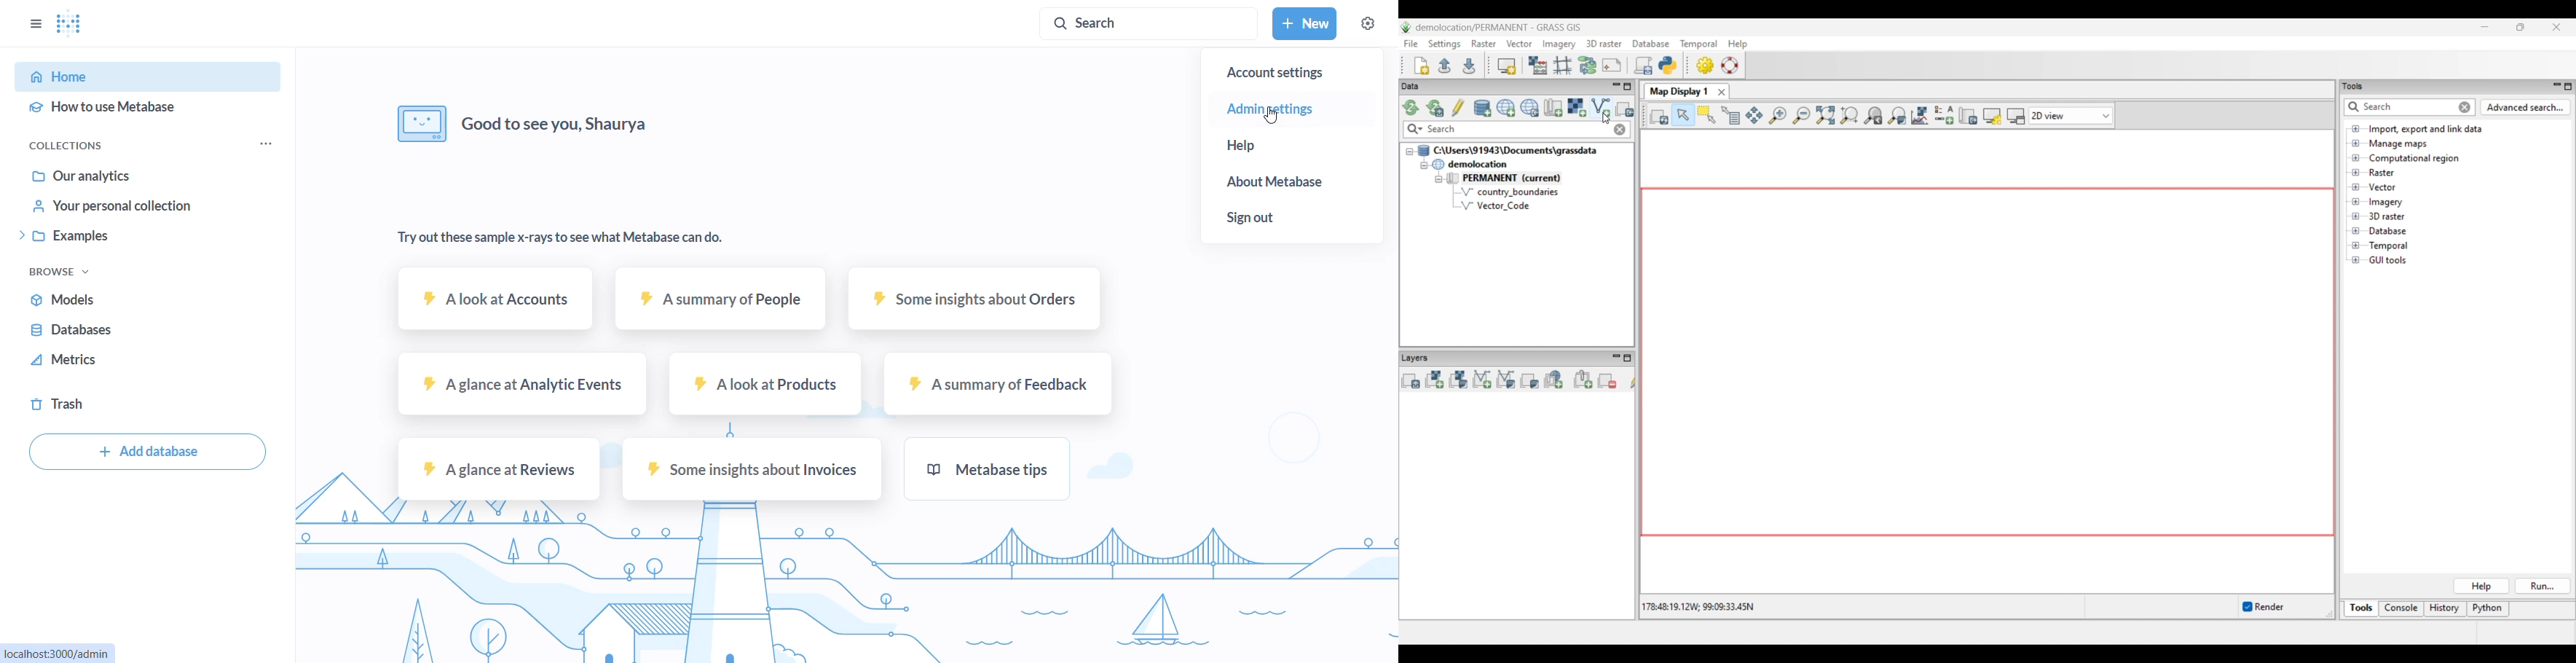 The width and height of the screenshot is (2576, 672). Describe the element at coordinates (1444, 44) in the screenshot. I see `Settings menu` at that location.